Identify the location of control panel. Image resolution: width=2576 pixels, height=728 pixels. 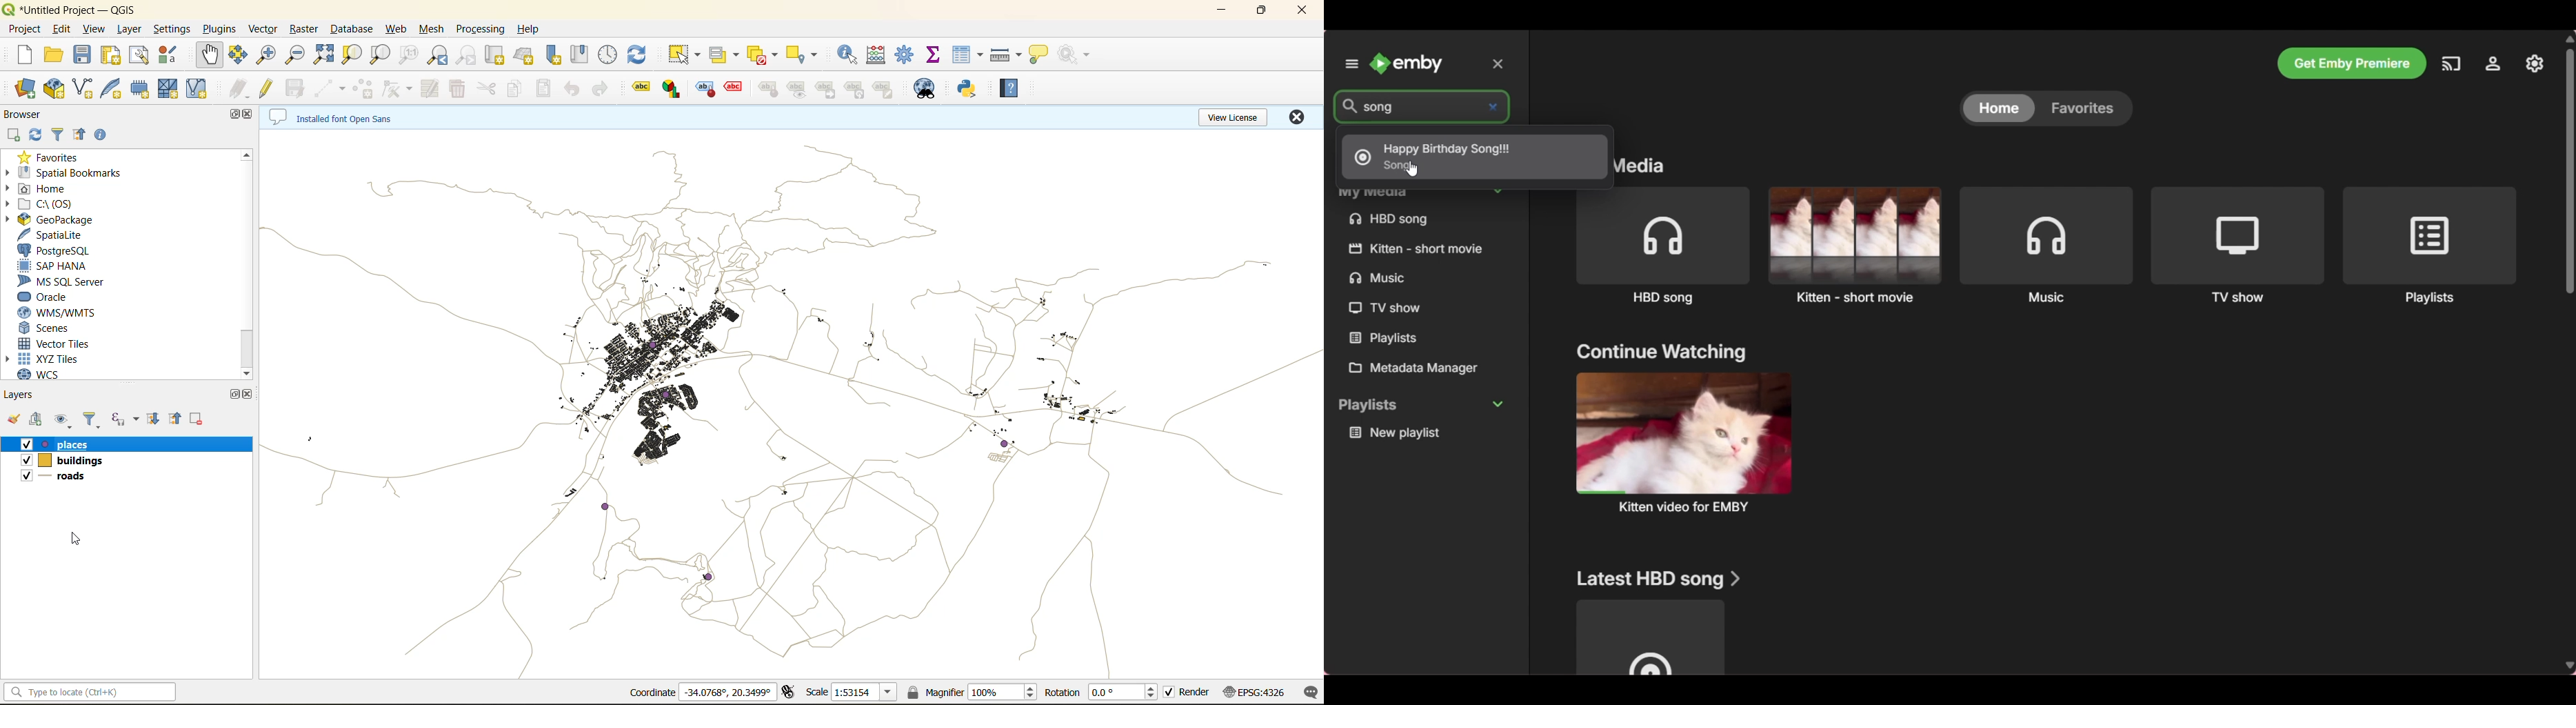
(608, 55).